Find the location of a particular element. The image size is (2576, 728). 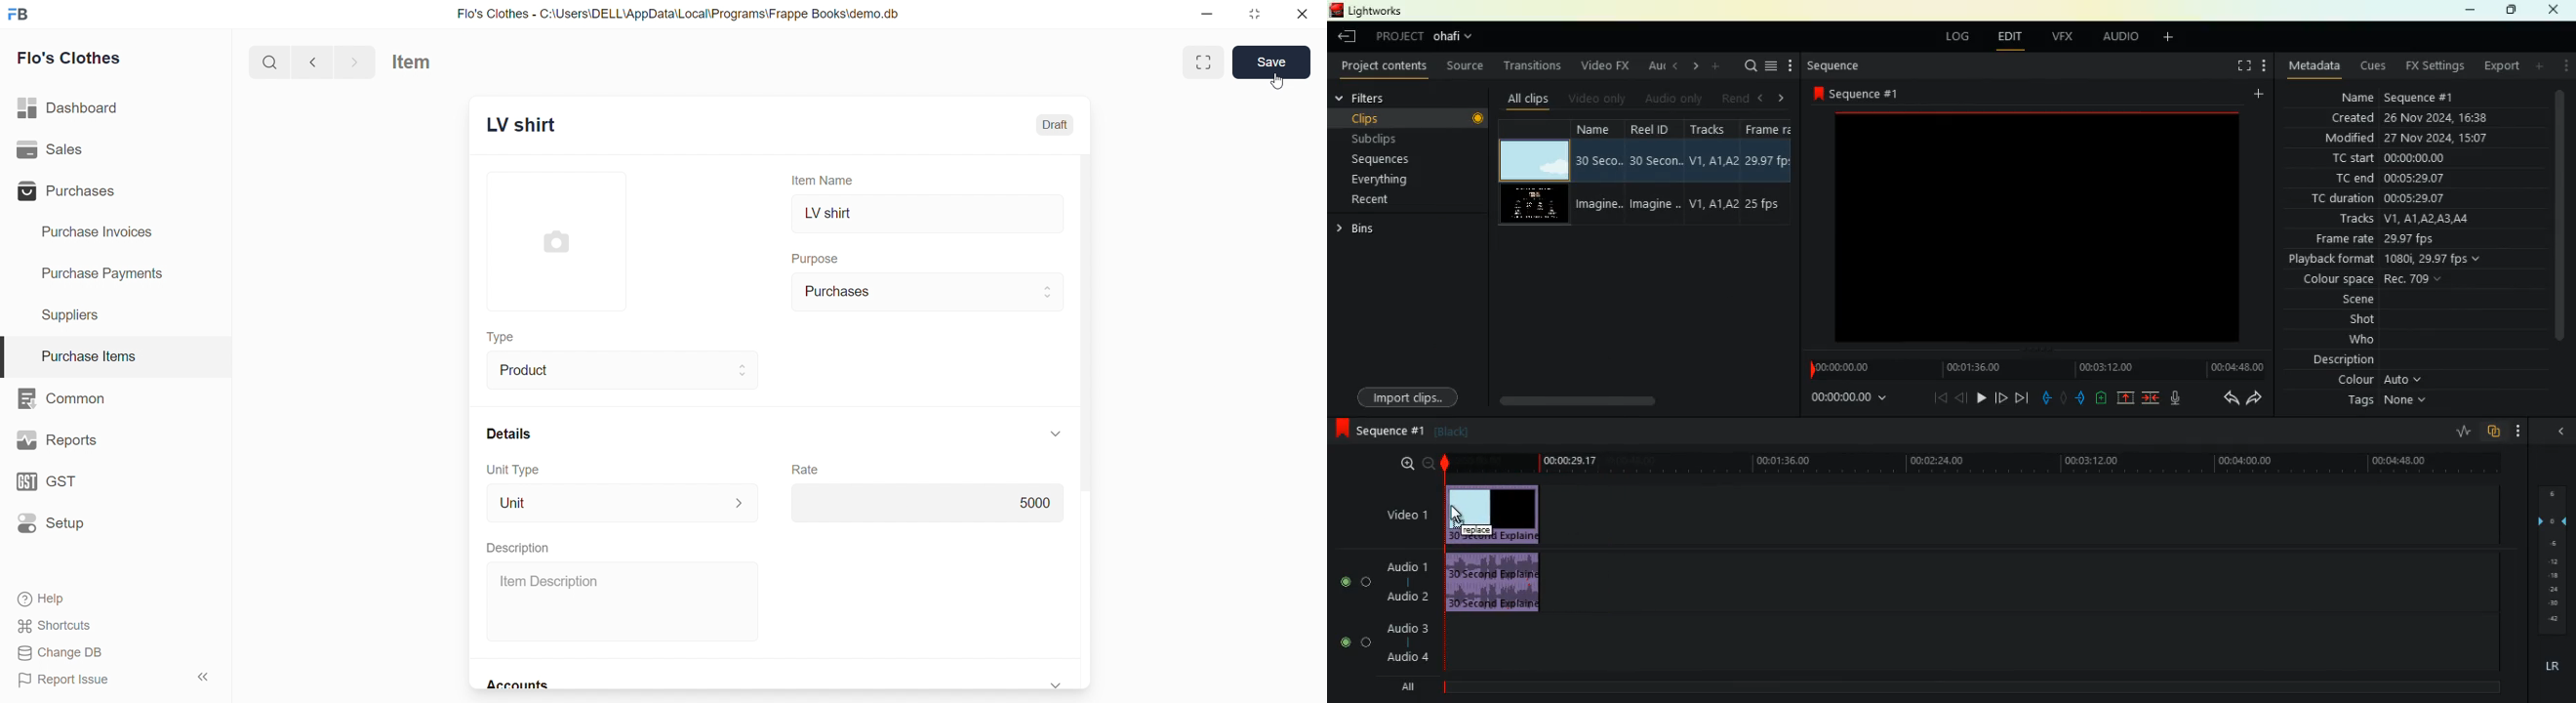

add is located at coordinates (2536, 65).